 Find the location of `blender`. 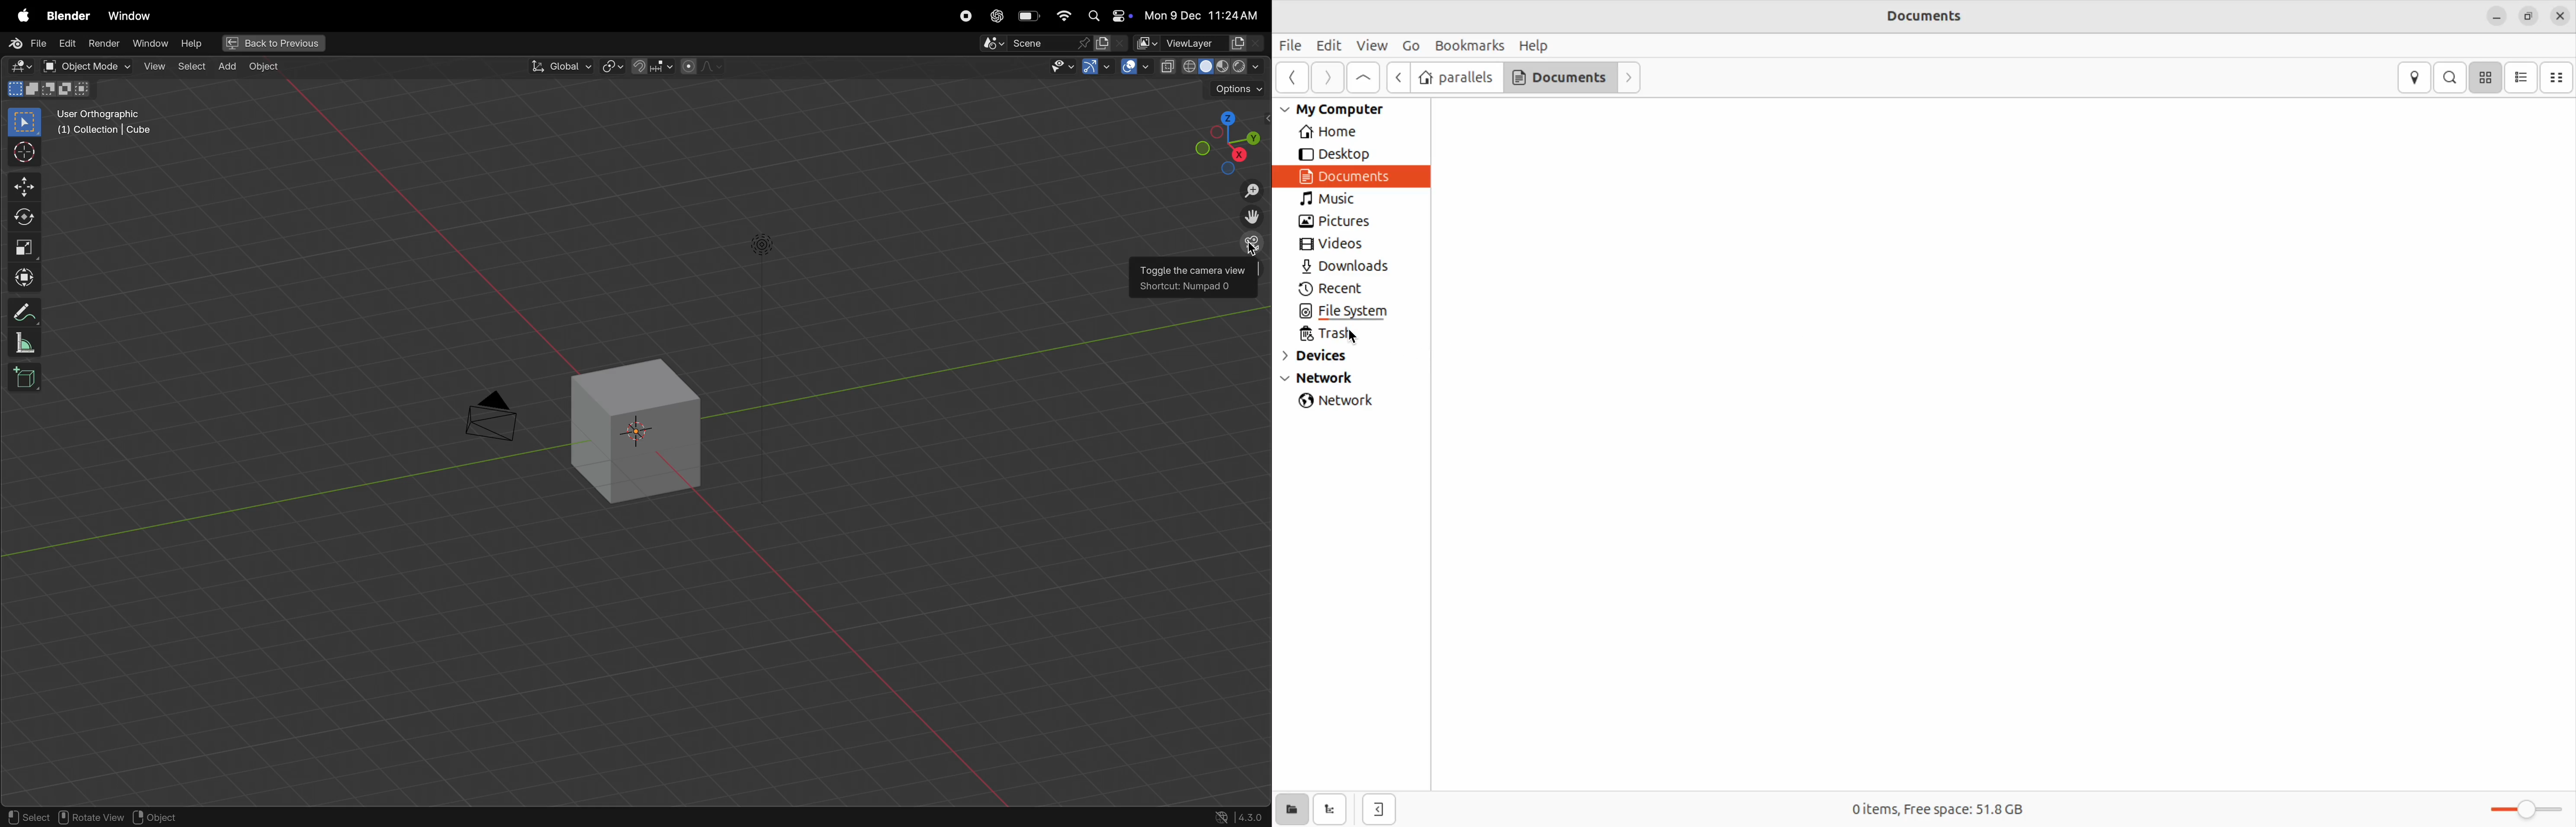

blender is located at coordinates (69, 13).